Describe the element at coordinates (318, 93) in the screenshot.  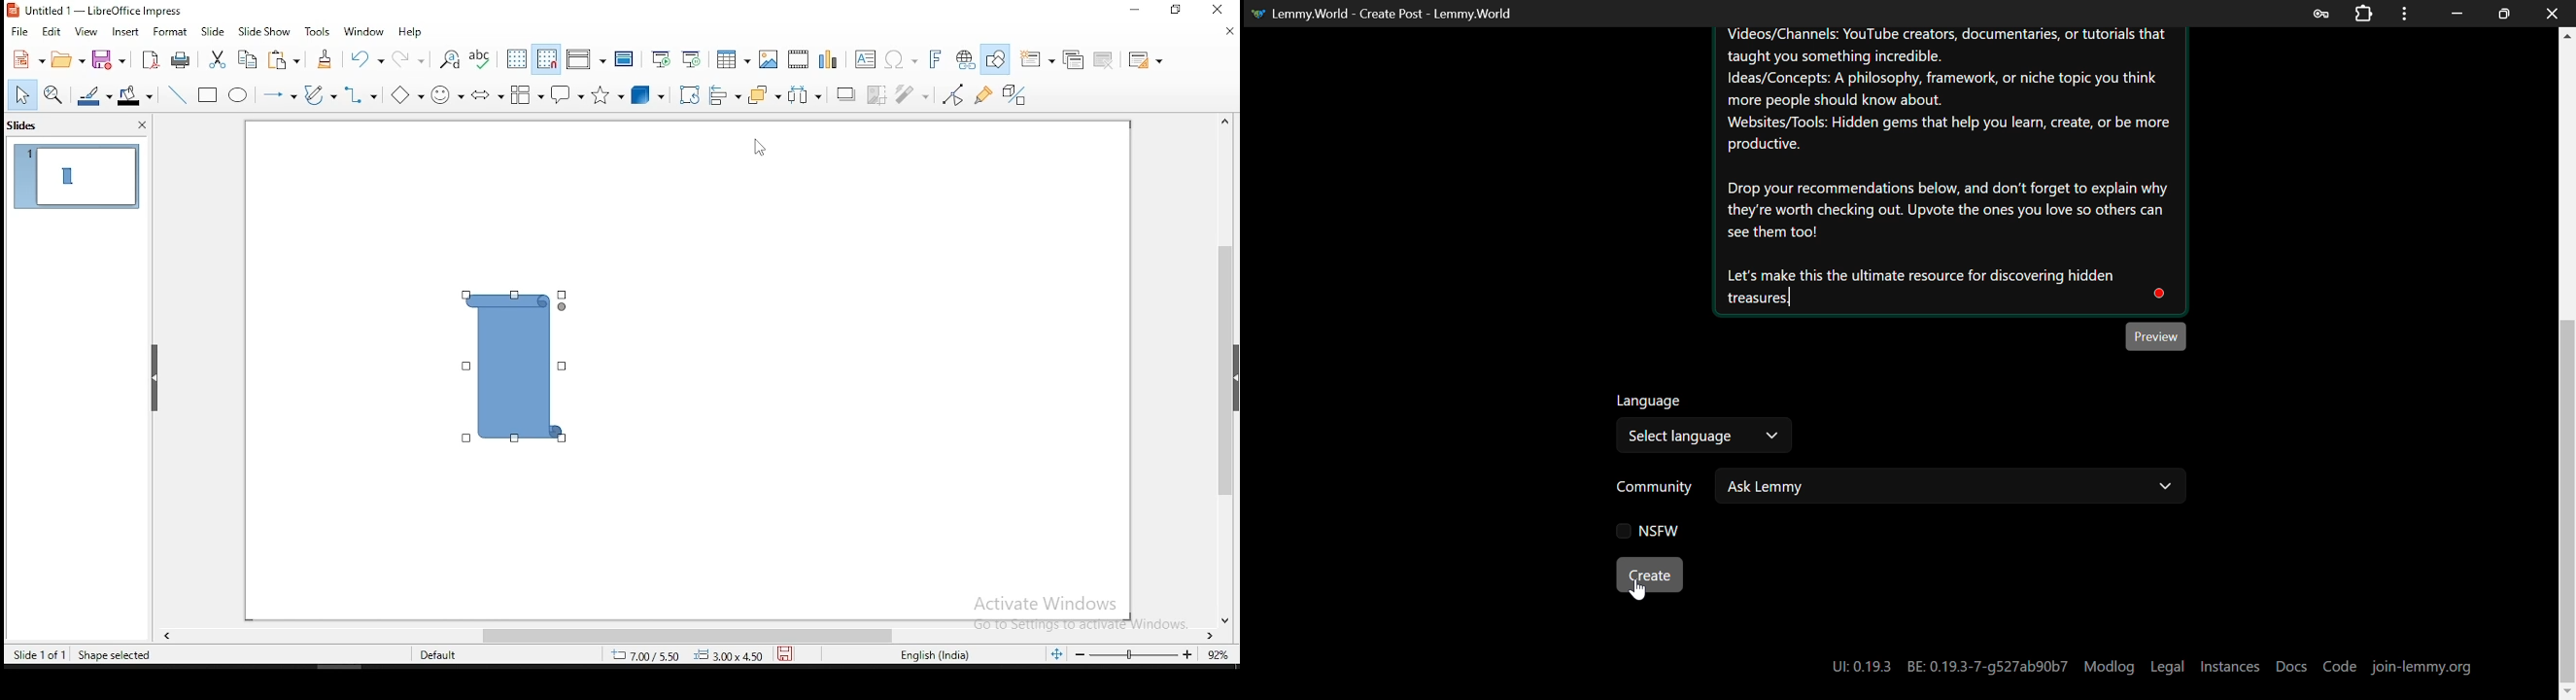
I see `curves and polygons` at that location.